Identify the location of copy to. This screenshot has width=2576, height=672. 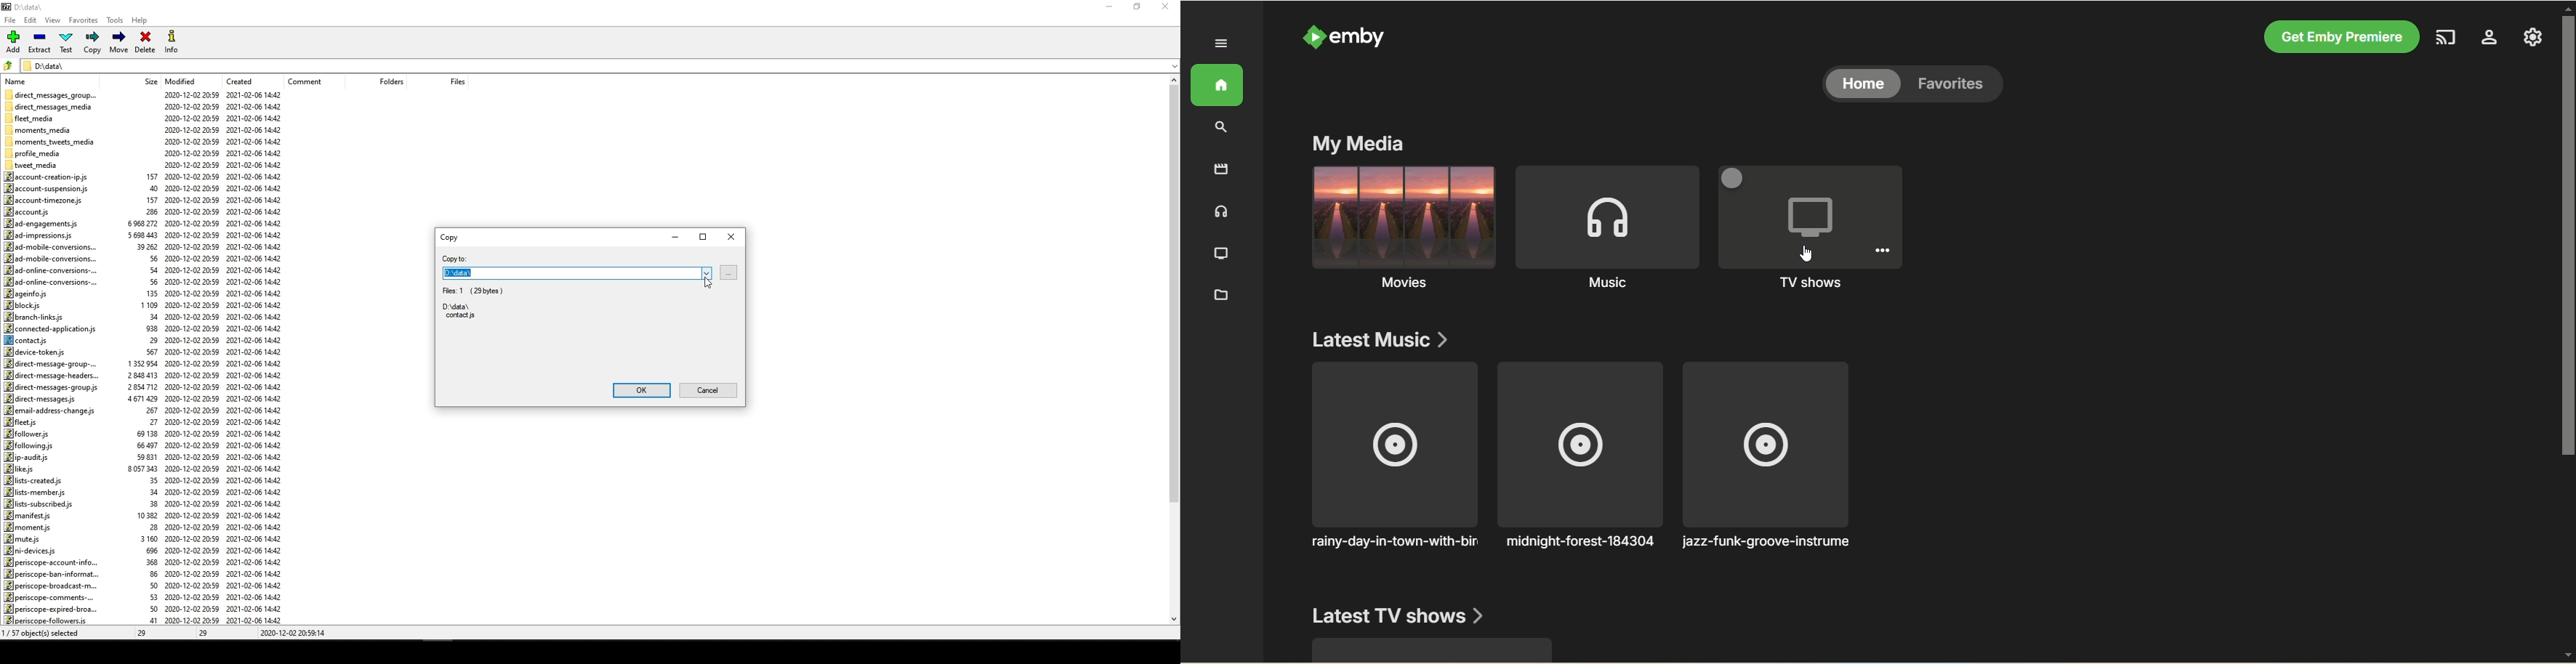
(454, 257).